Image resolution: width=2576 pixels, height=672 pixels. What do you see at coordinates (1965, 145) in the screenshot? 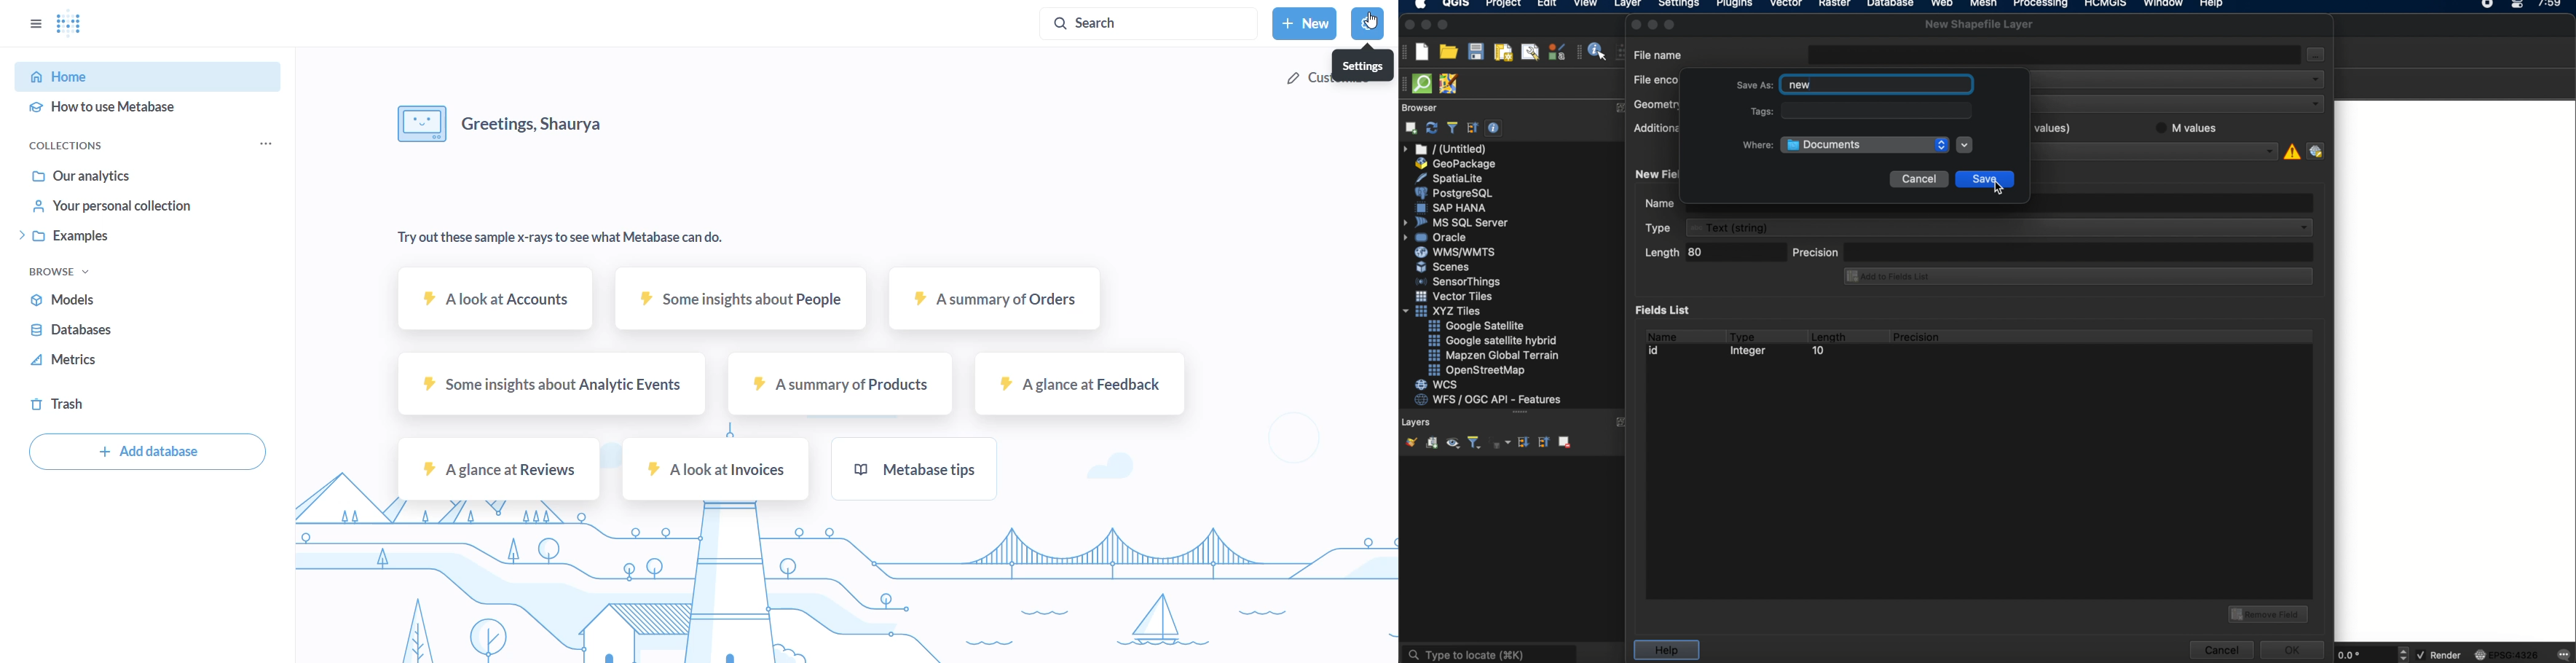
I see `dropdown` at bounding box center [1965, 145].